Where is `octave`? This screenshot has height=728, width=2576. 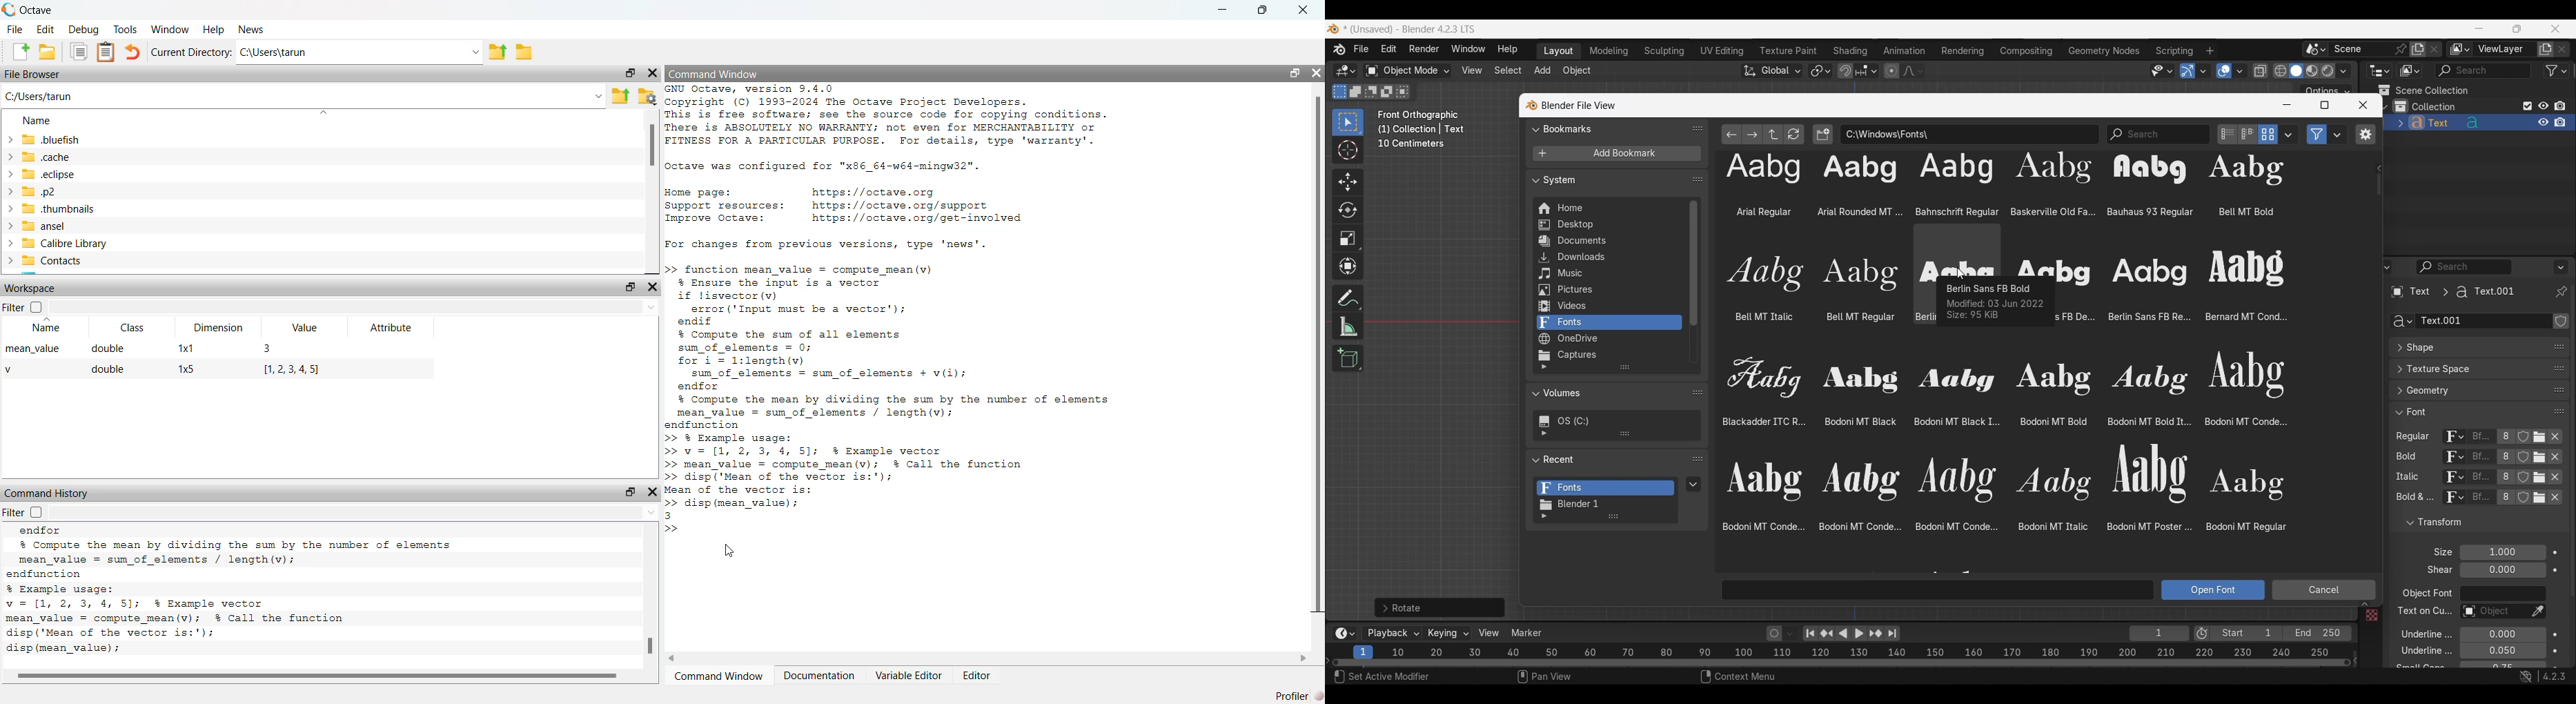
octave is located at coordinates (39, 10).